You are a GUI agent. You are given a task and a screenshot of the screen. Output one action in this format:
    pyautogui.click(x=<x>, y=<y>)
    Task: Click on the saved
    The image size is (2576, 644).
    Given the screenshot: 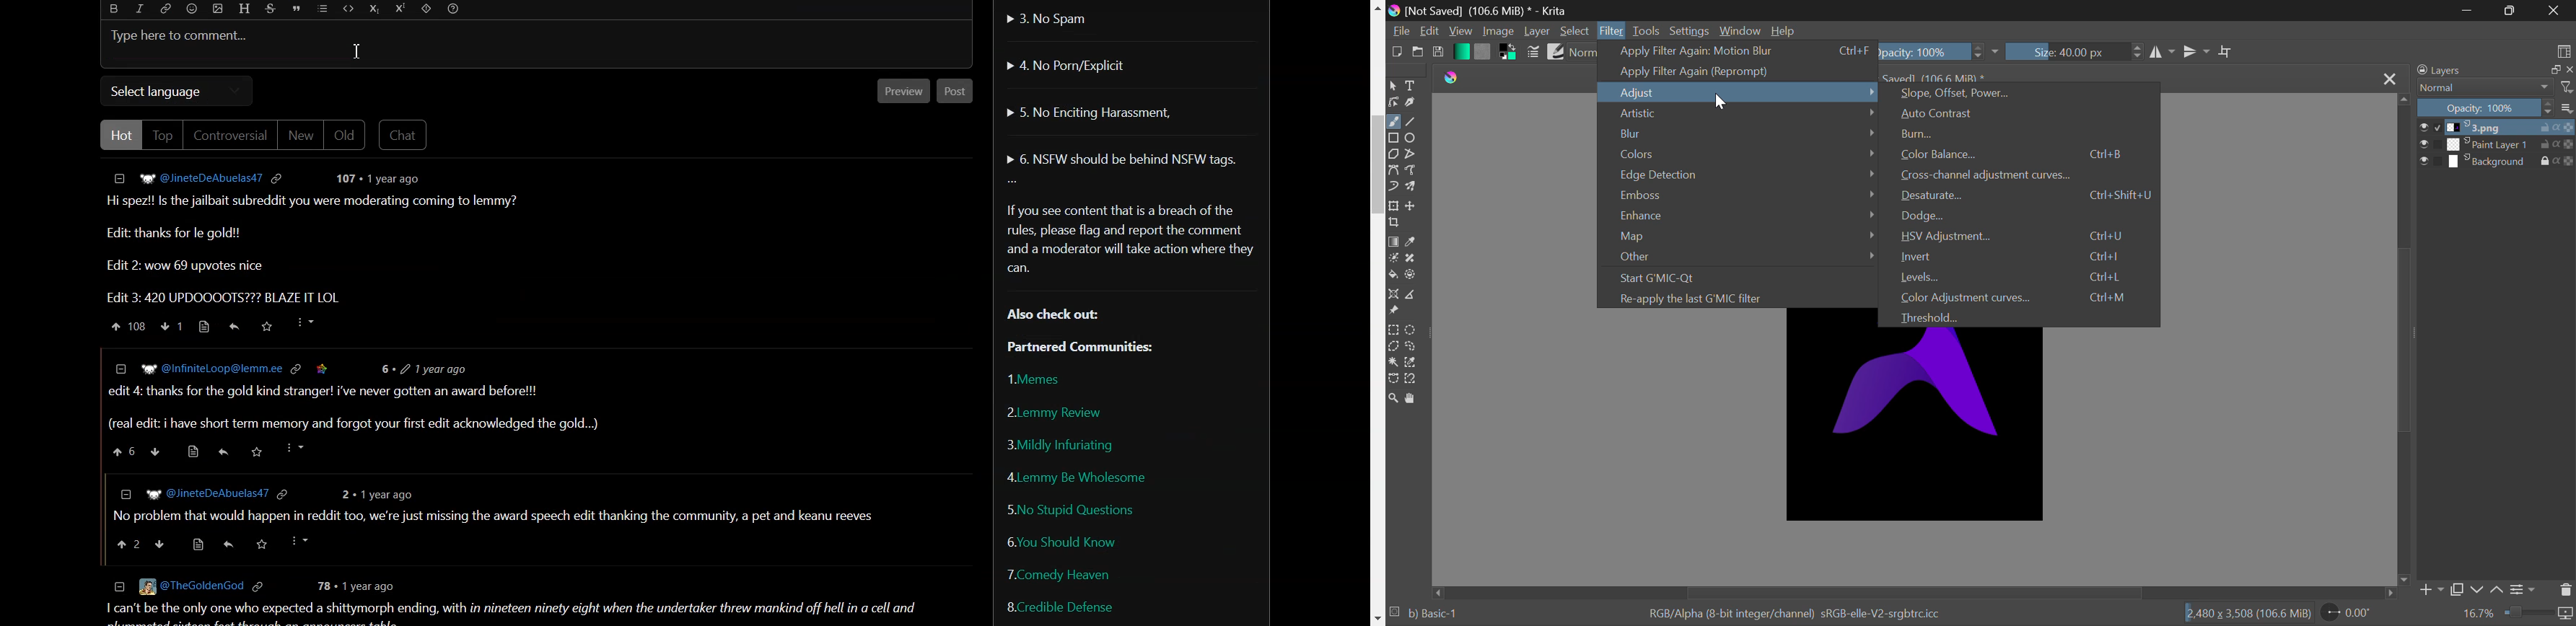 What is the action you would take?
    pyautogui.click(x=263, y=544)
    